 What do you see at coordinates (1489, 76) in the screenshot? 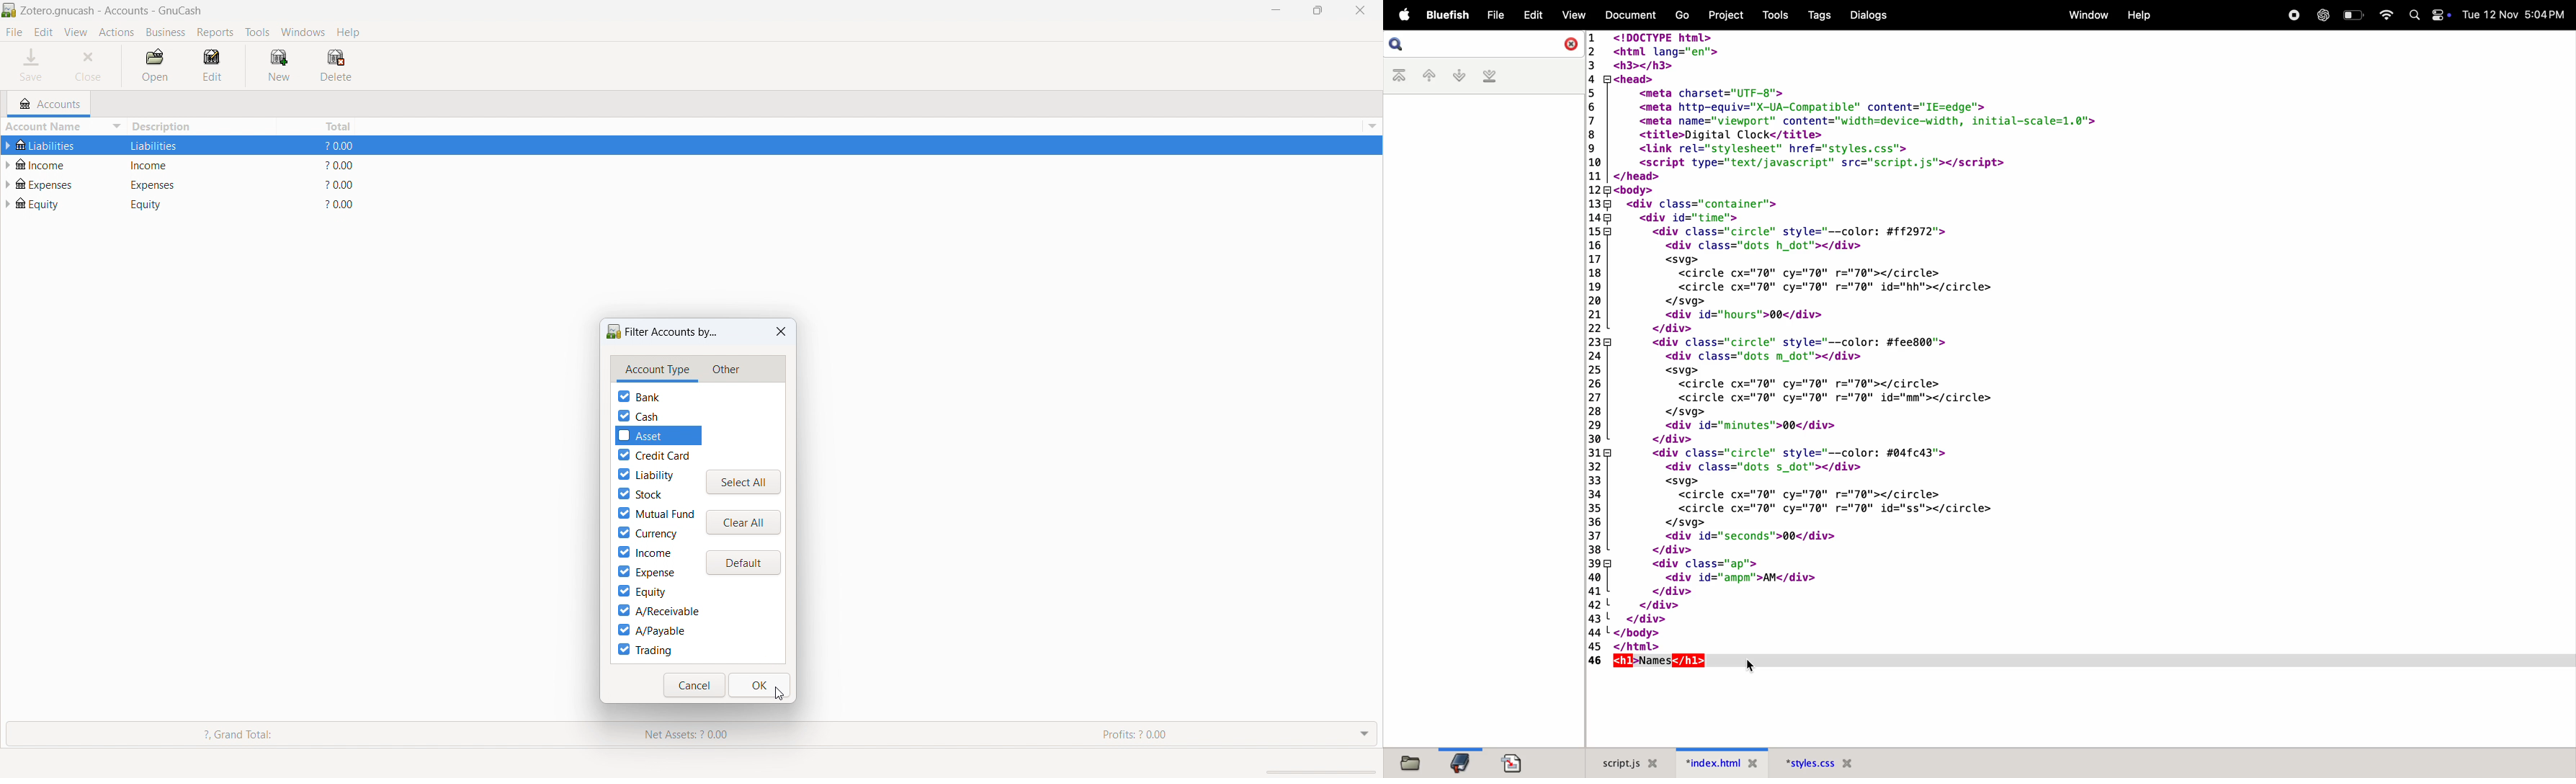
I see `last bookmark` at bounding box center [1489, 76].